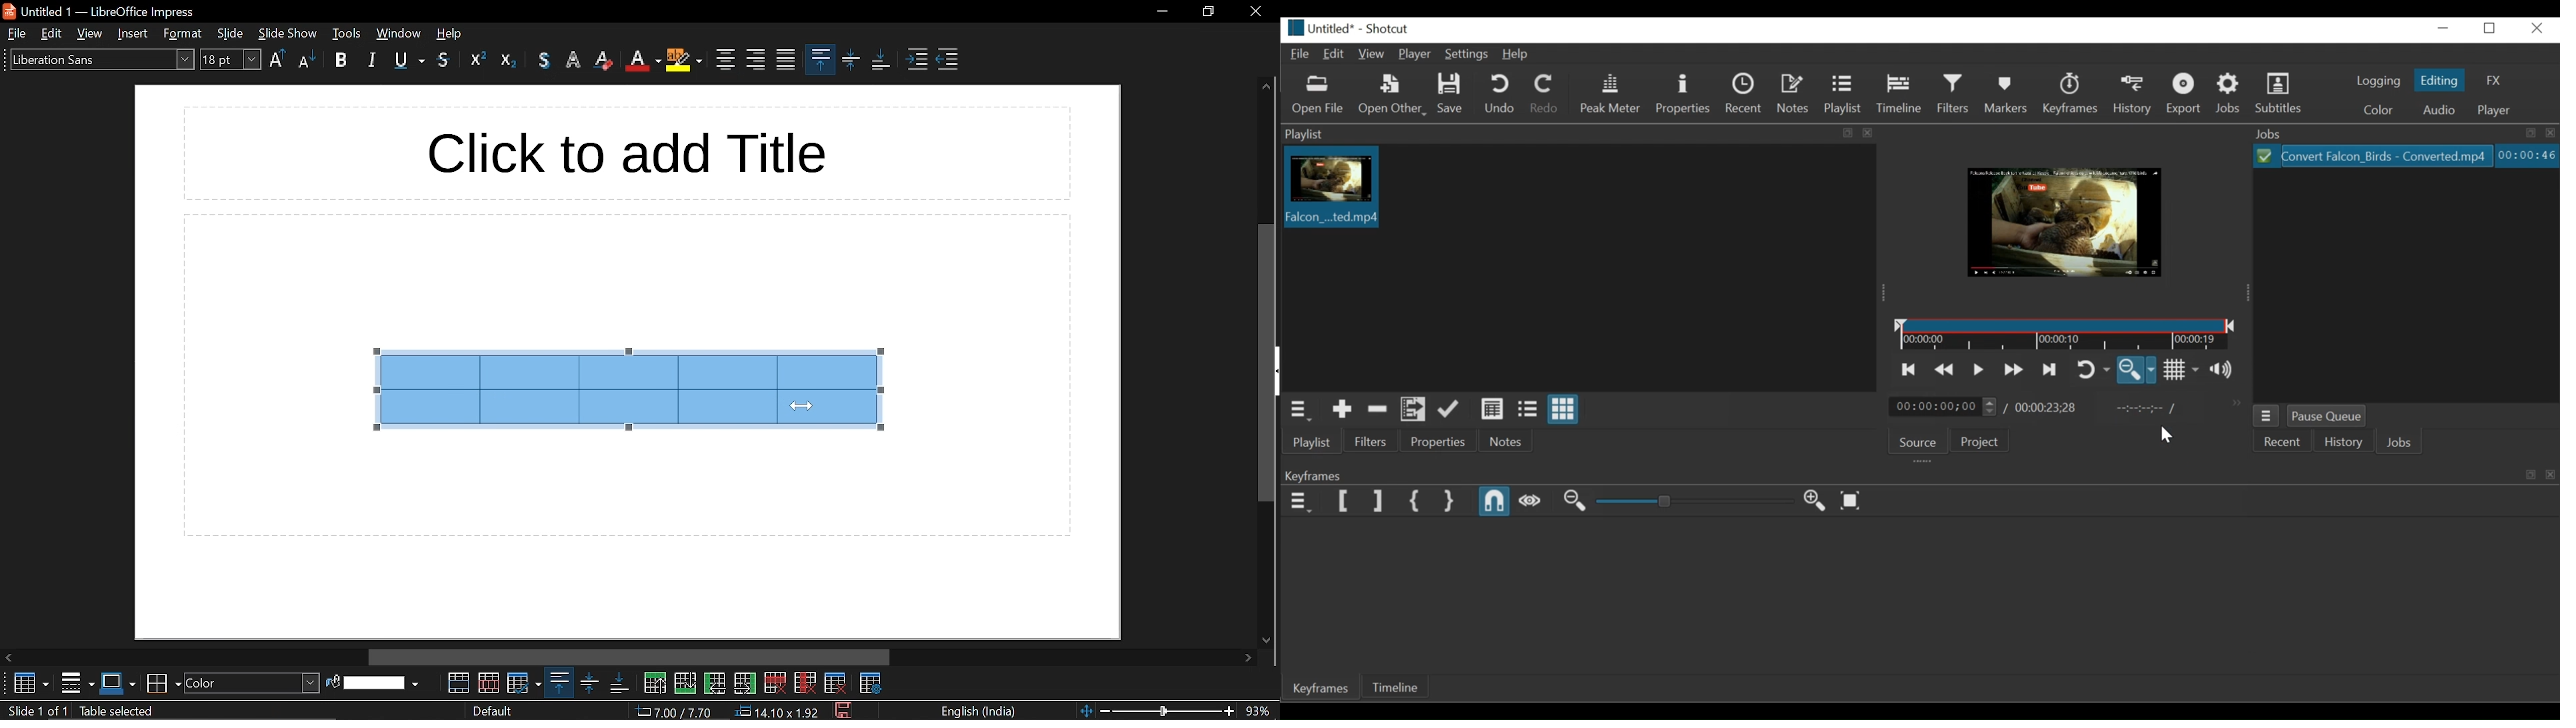 The image size is (2576, 728). Describe the element at coordinates (1493, 410) in the screenshot. I see `View as details` at that location.